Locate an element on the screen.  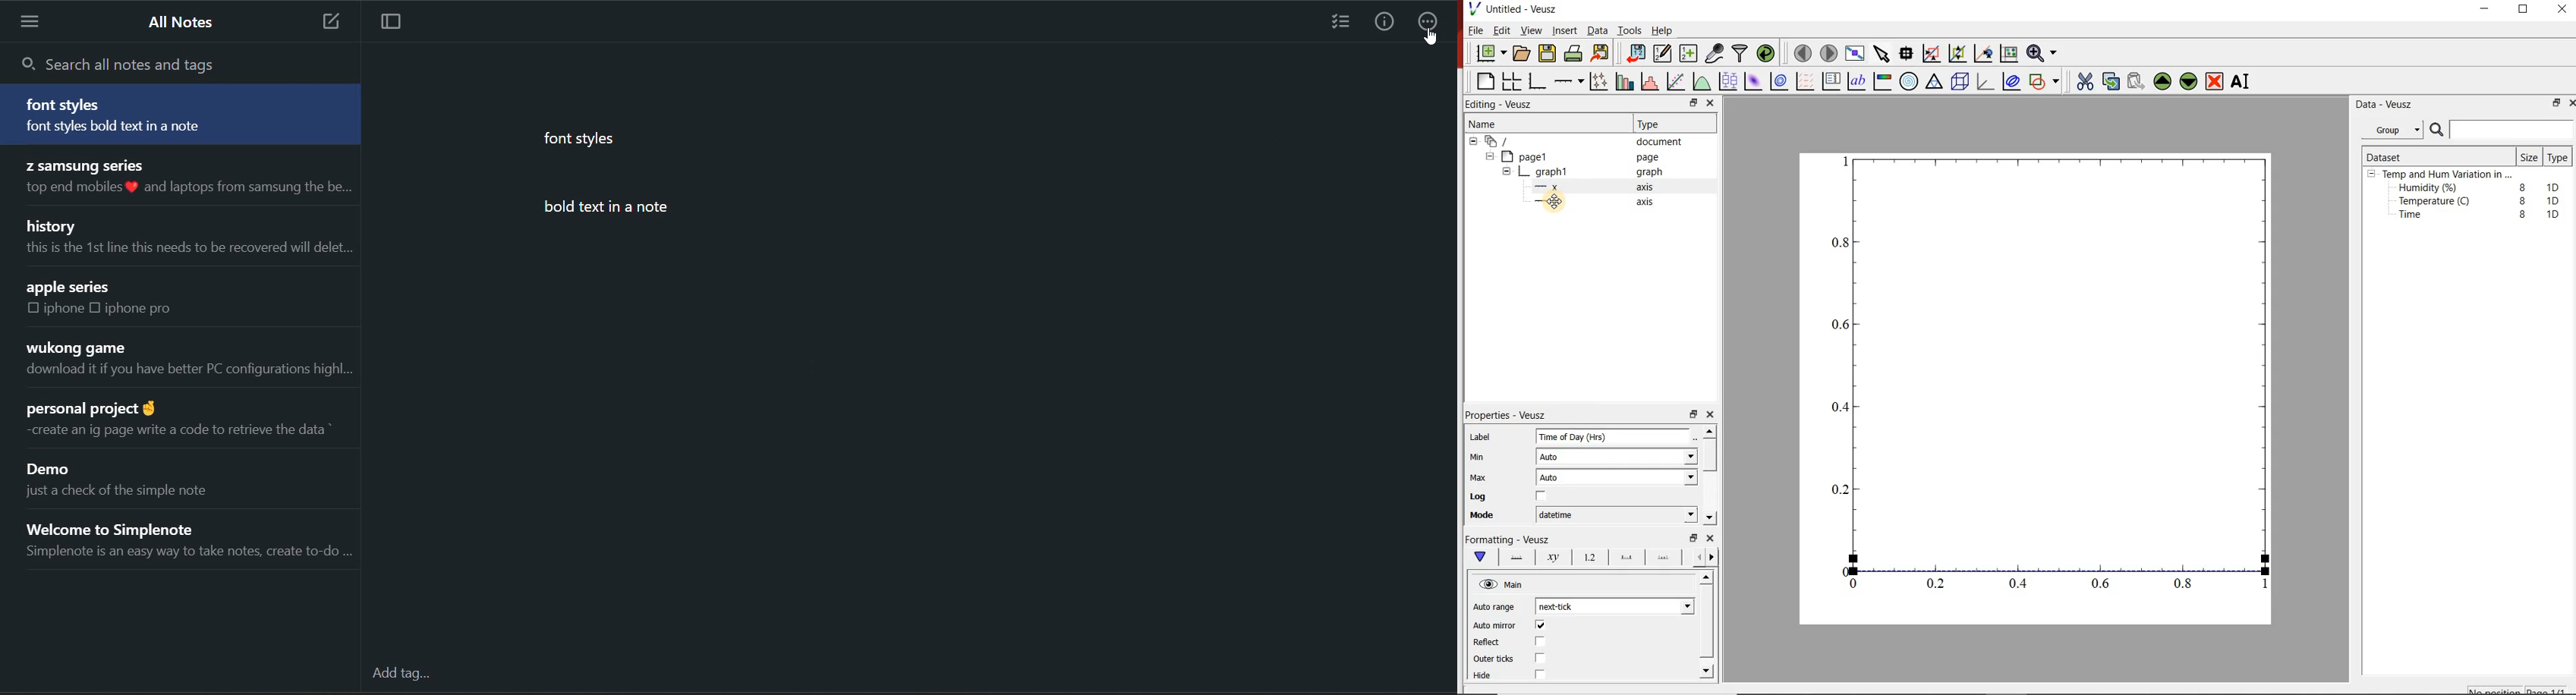
checkbox is located at coordinates (99, 307).